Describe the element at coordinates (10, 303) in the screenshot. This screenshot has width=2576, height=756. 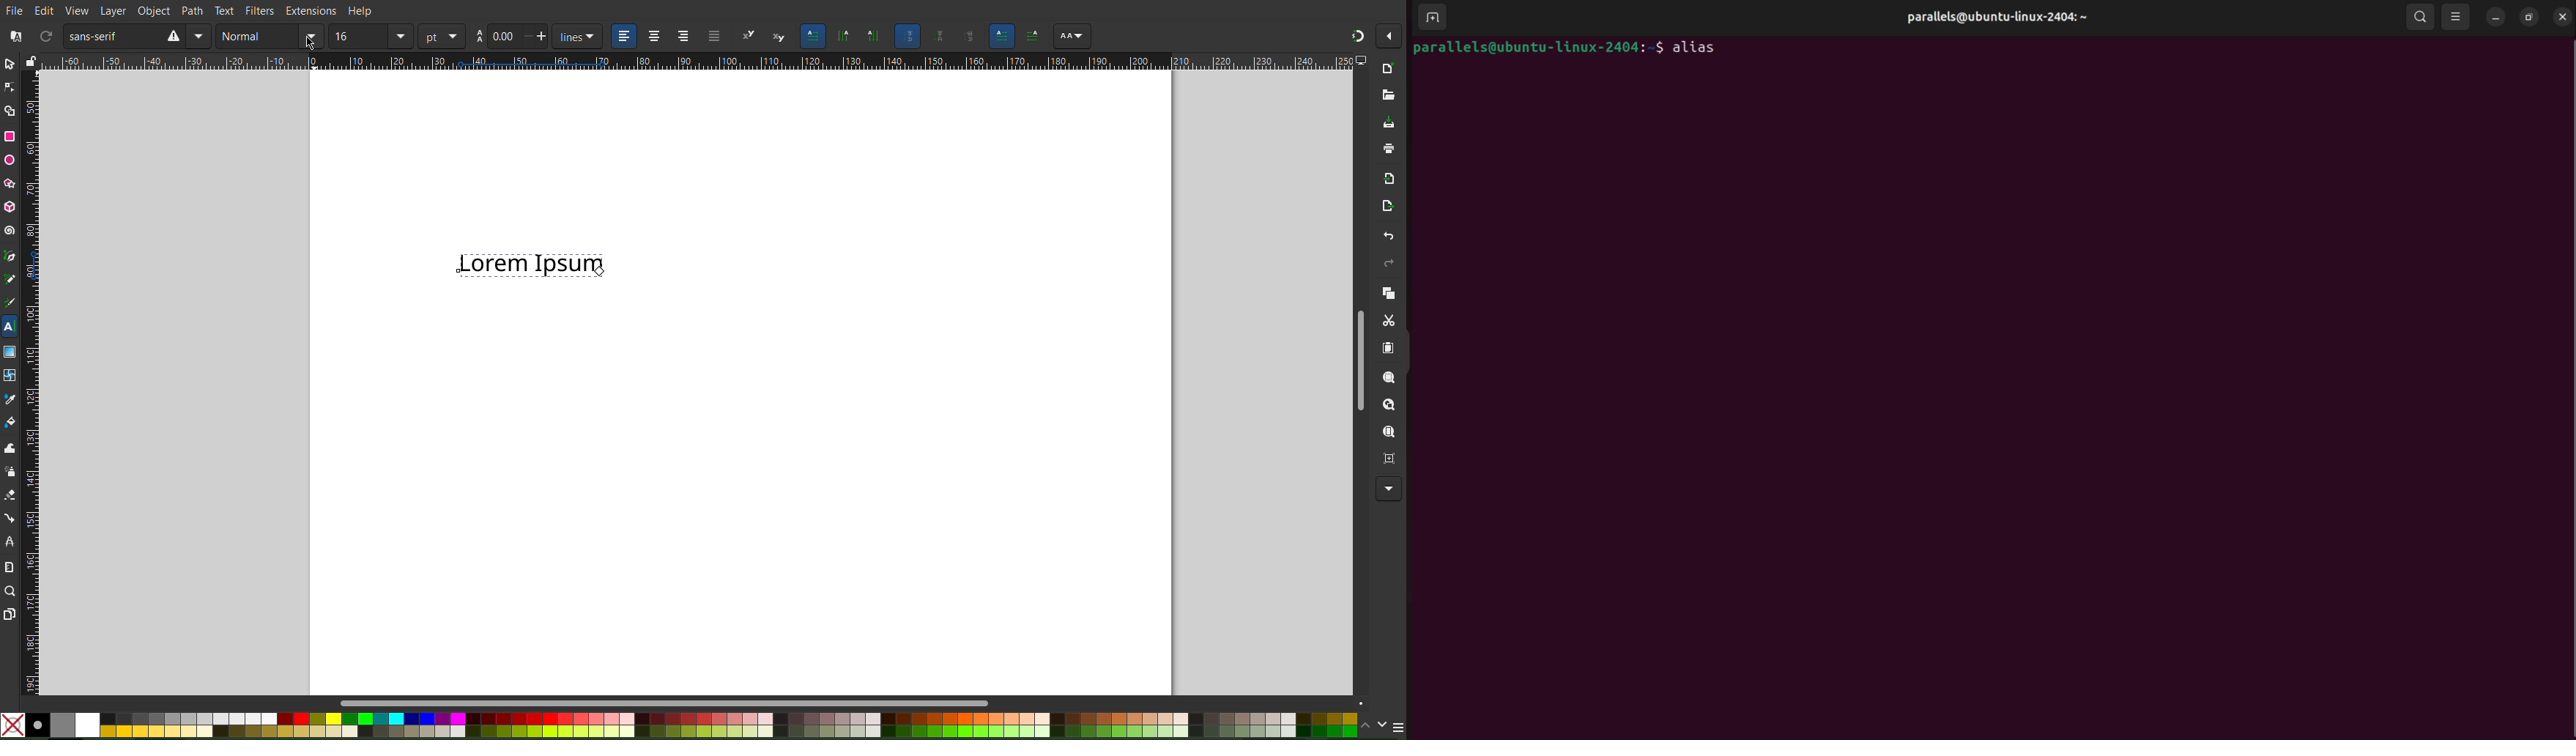
I see `Calligraphy Tool` at that location.